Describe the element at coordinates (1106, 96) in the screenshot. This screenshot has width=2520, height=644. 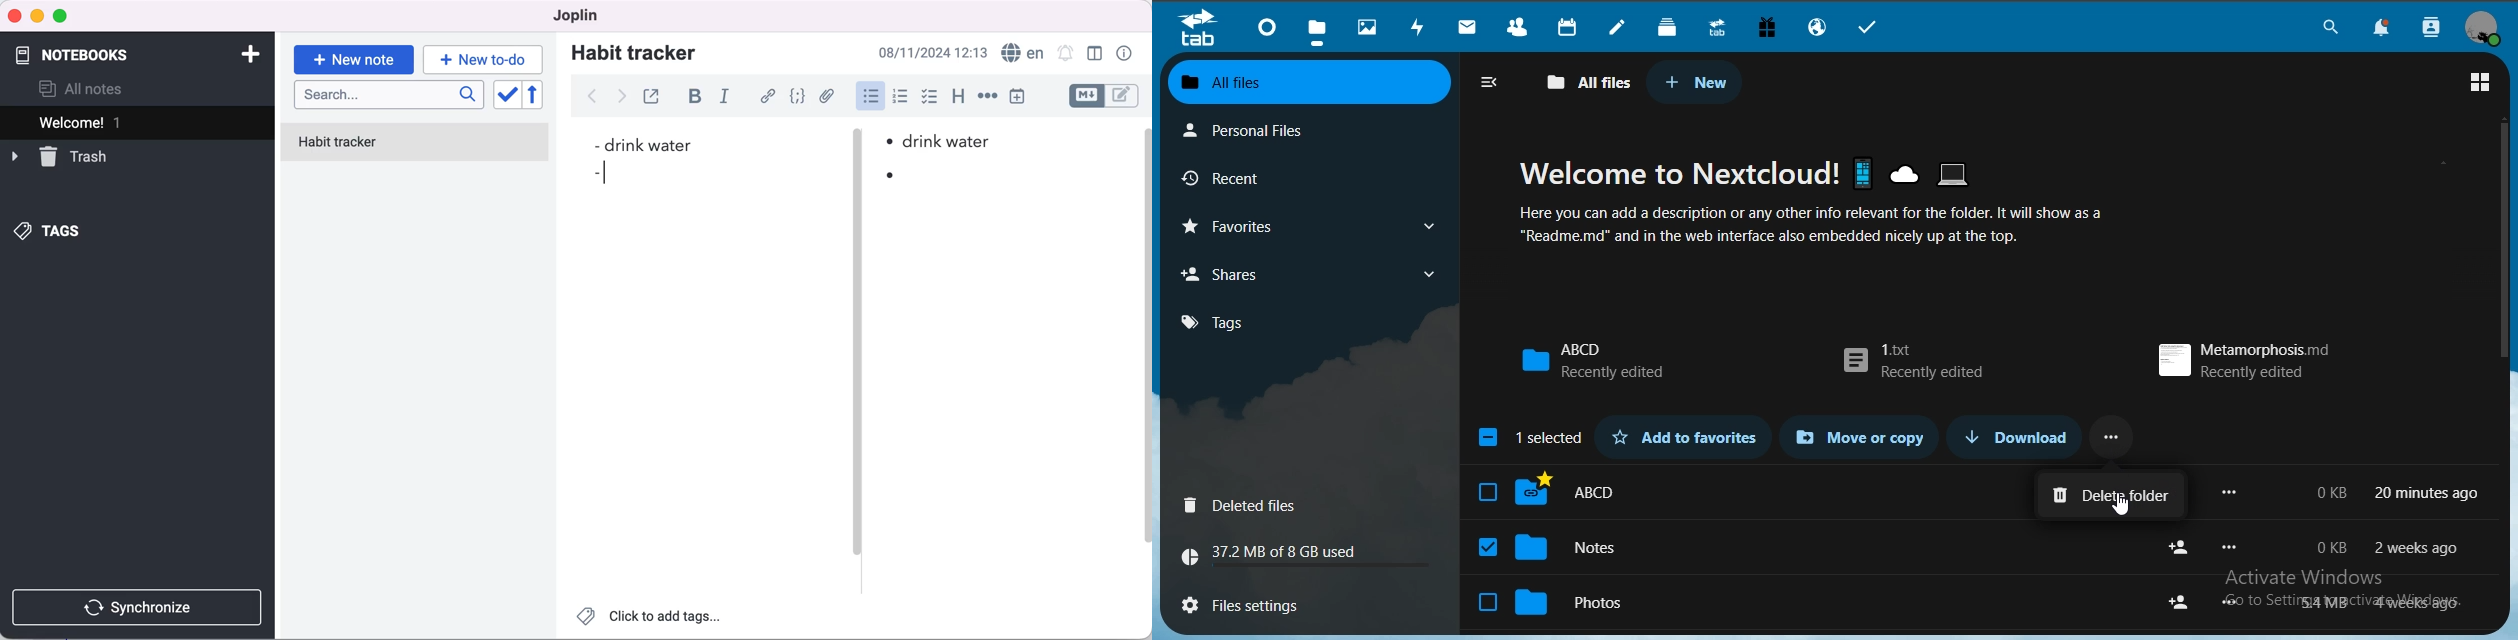
I see `toggle editors` at that location.